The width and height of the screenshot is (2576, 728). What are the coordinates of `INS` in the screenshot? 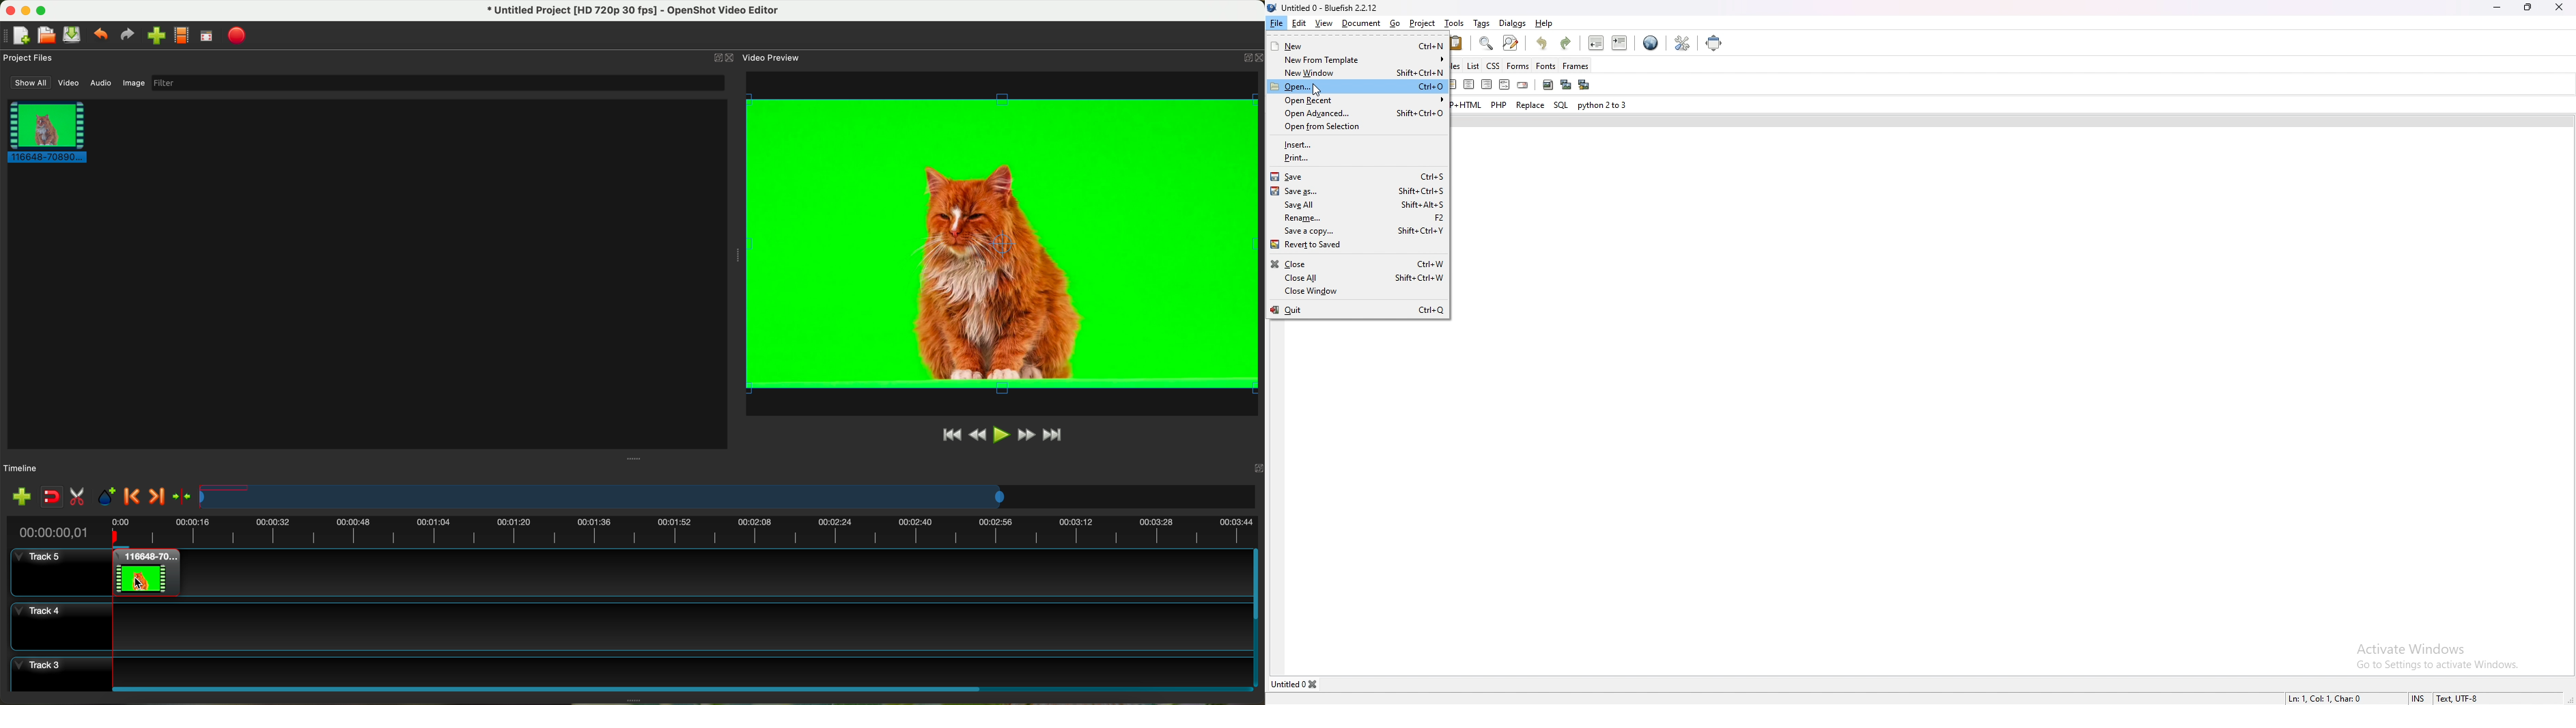 It's located at (2420, 698).